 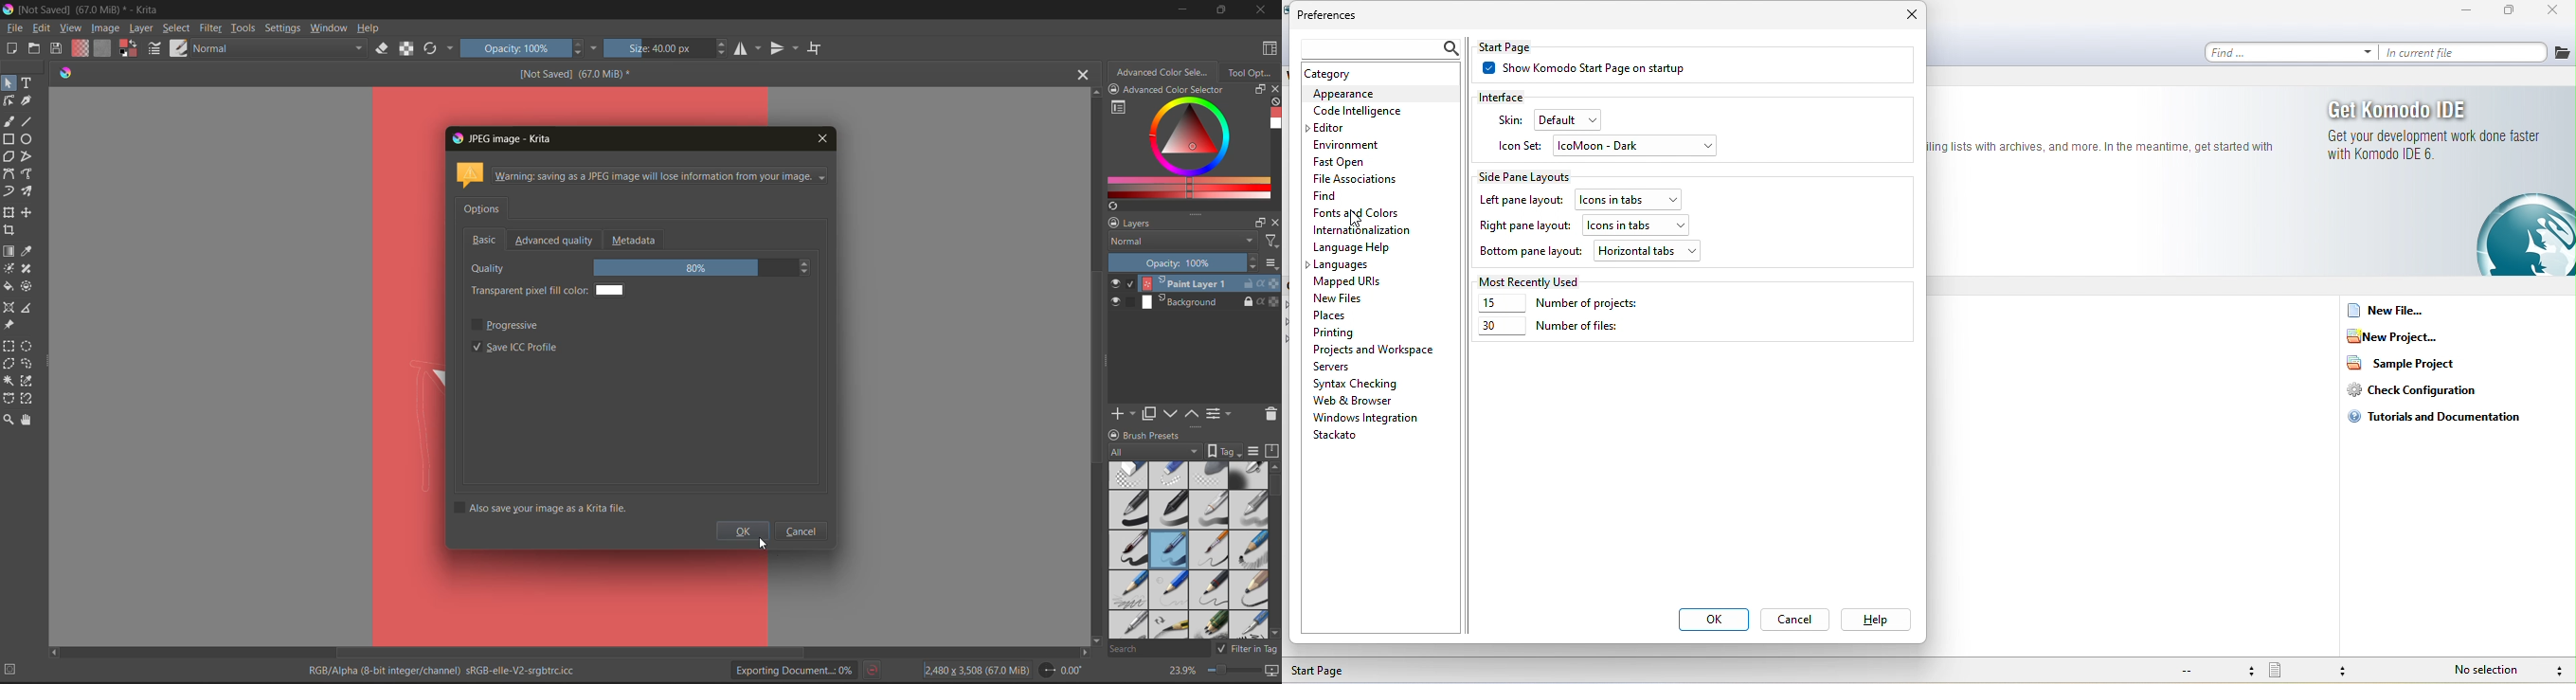 What do you see at coordinates (106, 47) in the screenshot?
I see `fill patterns` at bounding box center [106, 47].